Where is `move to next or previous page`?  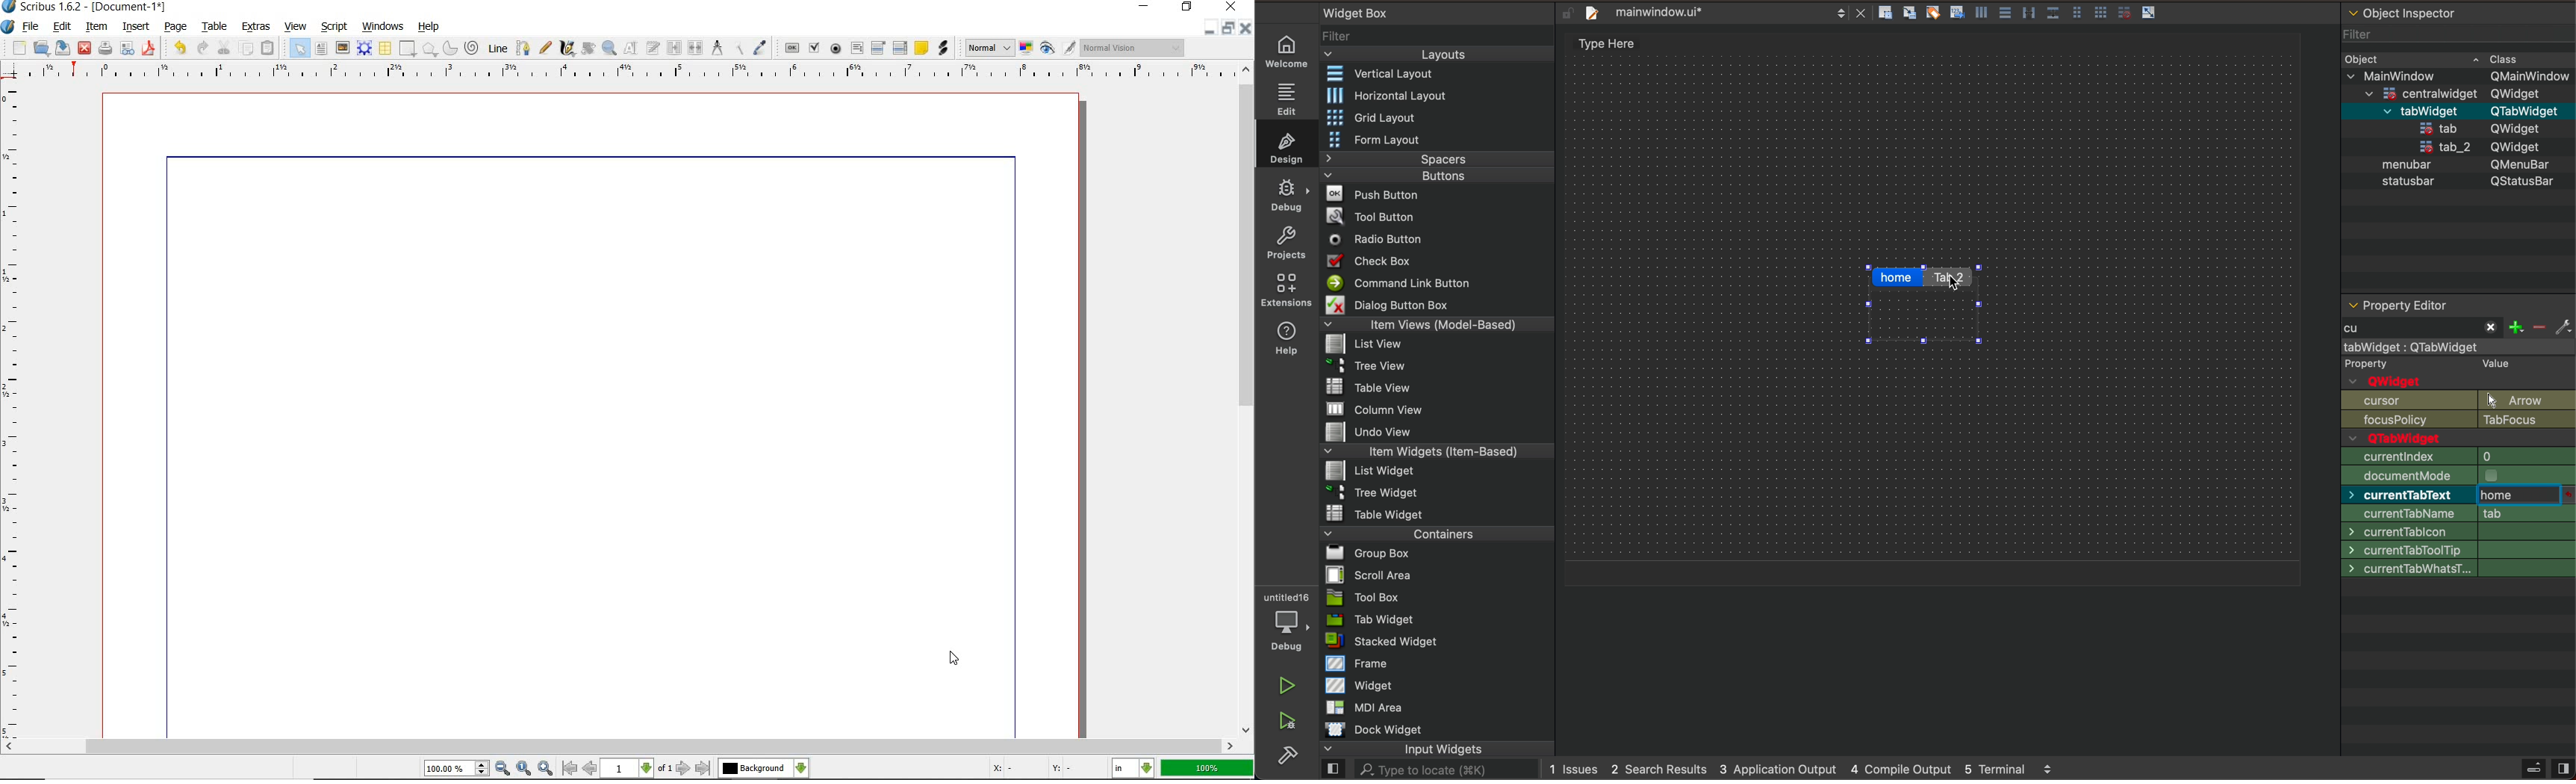 move to next or previous page is located at coordinates (638, 769).